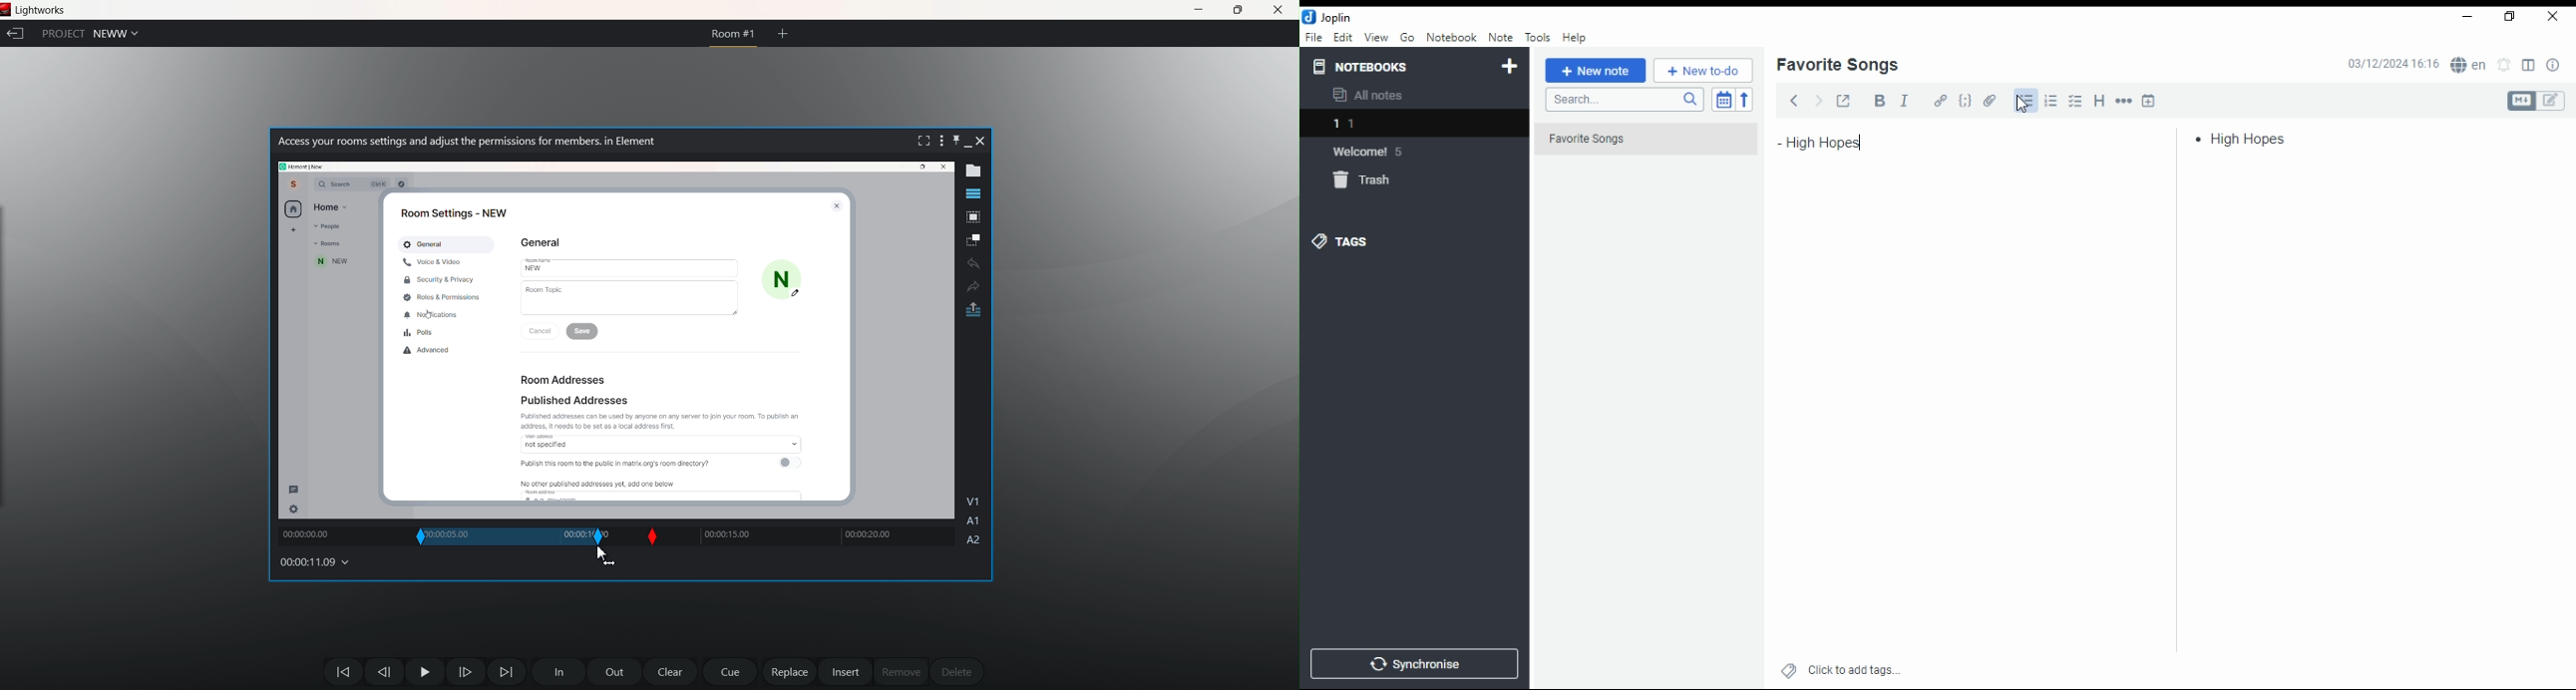 The image size is (2576, 700). I want to click on ctrl k, so click(379, 184).